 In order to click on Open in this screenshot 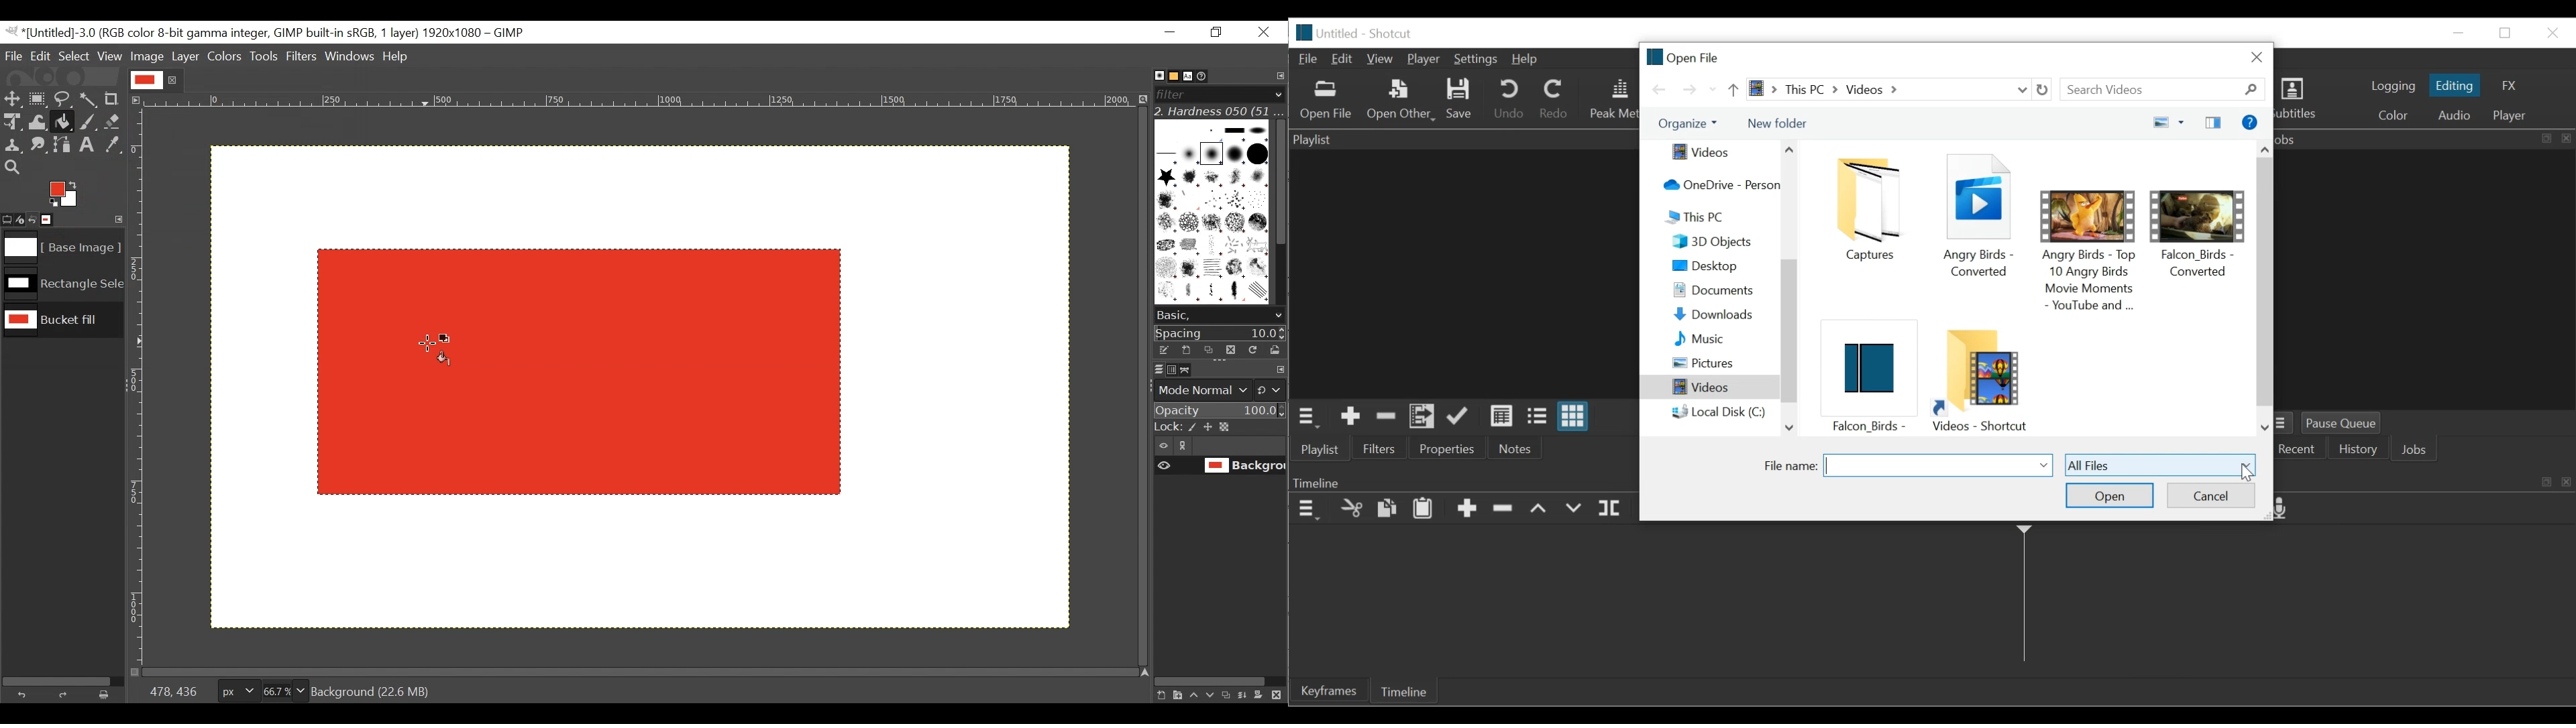, I will do `click(1272, 350)`.